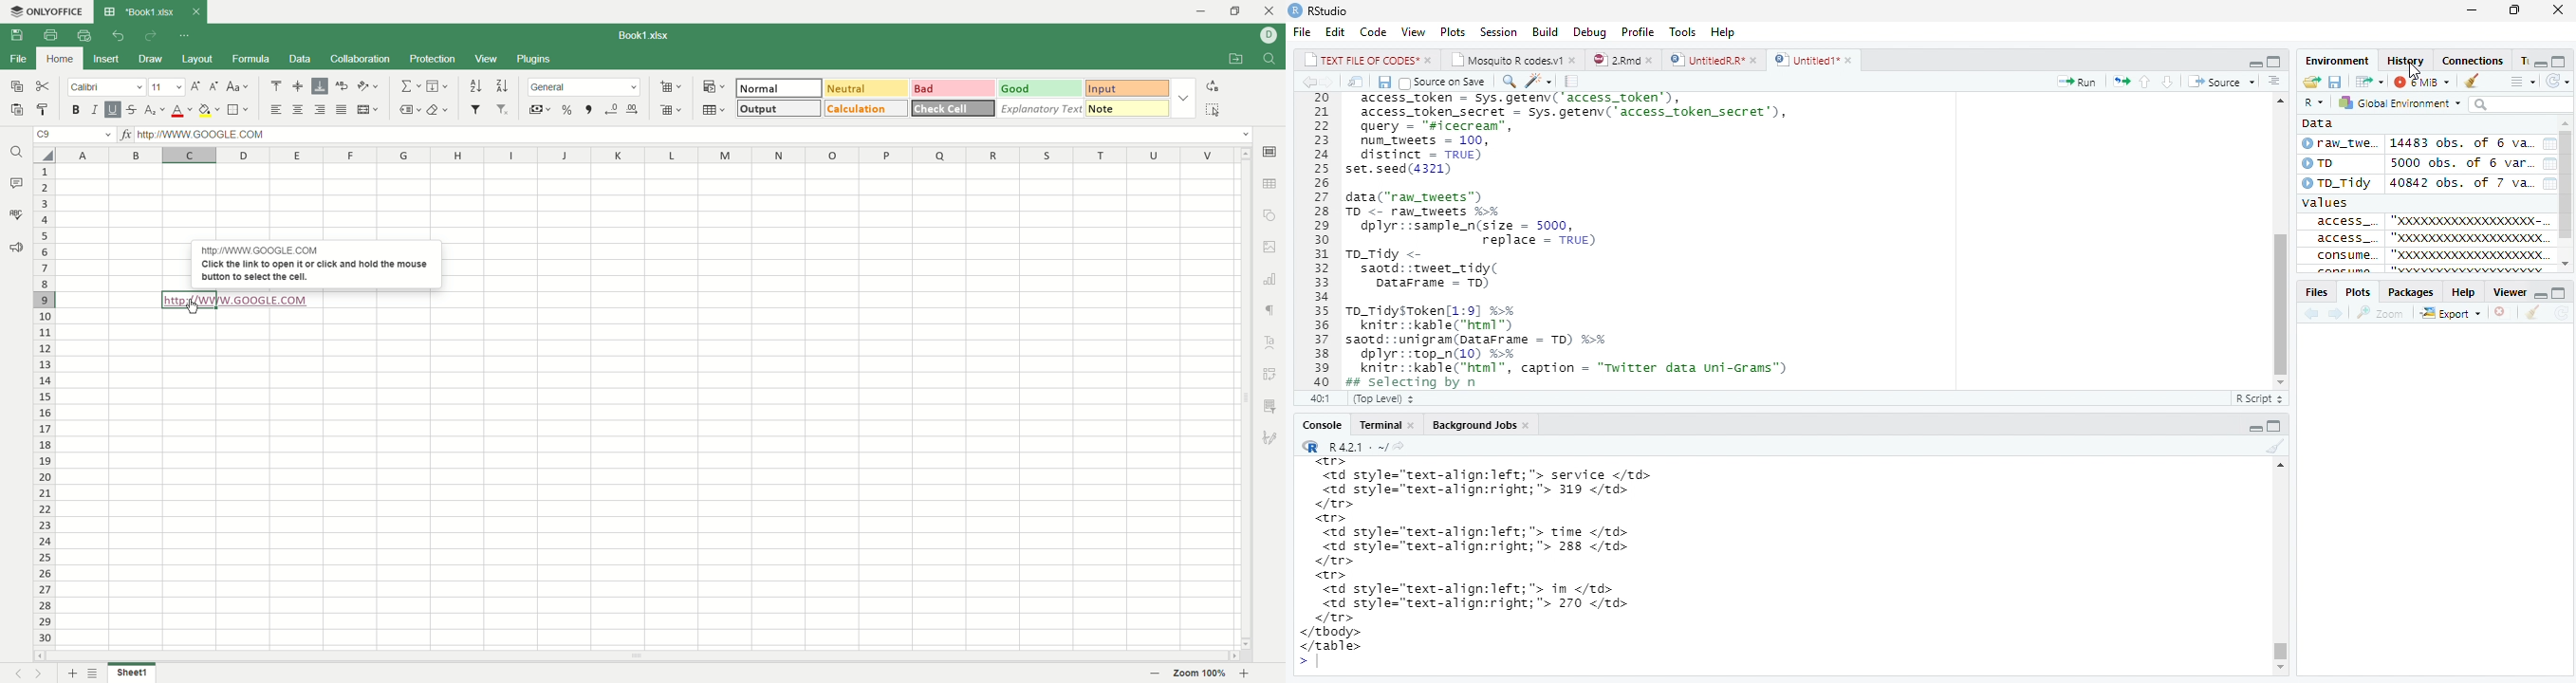 This screenshot has width=2576, height=700. What do you see at coordinates (1246, 398) in the screenshot?
I see `vertical scroll bar` at bounding box center [1246, 398].